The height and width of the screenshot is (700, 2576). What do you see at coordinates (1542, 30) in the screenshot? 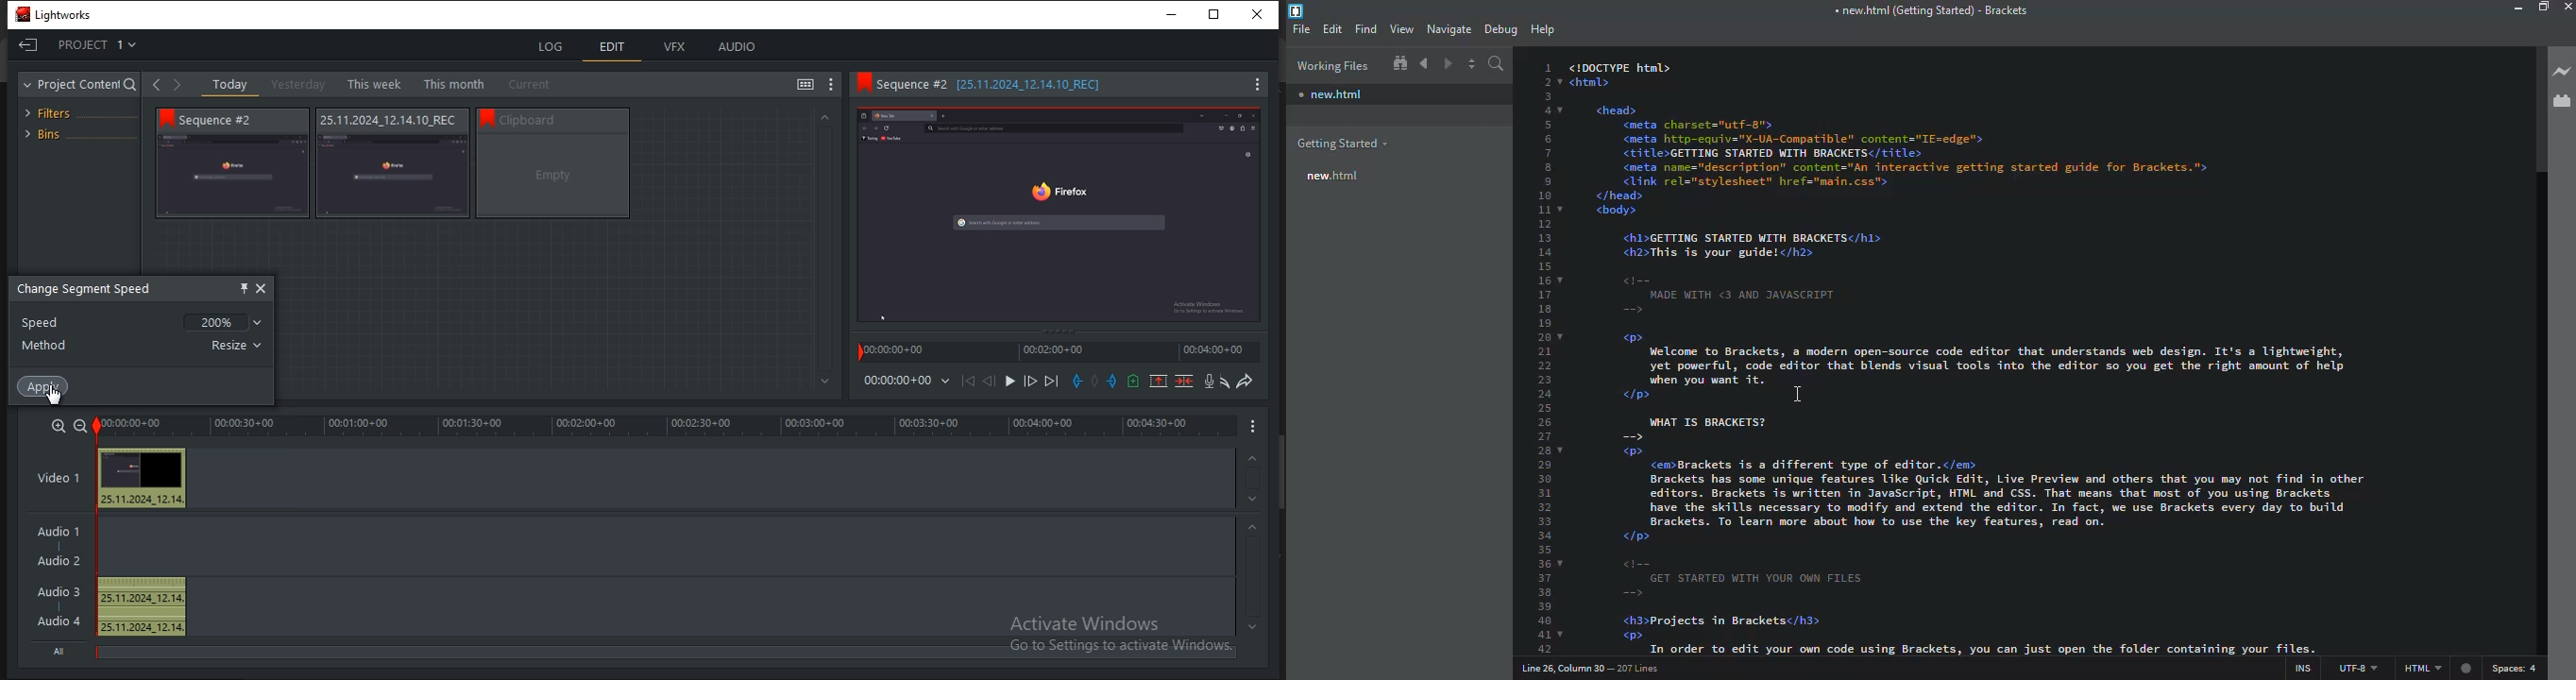
I see `help` at bounding box center [1542, 30].